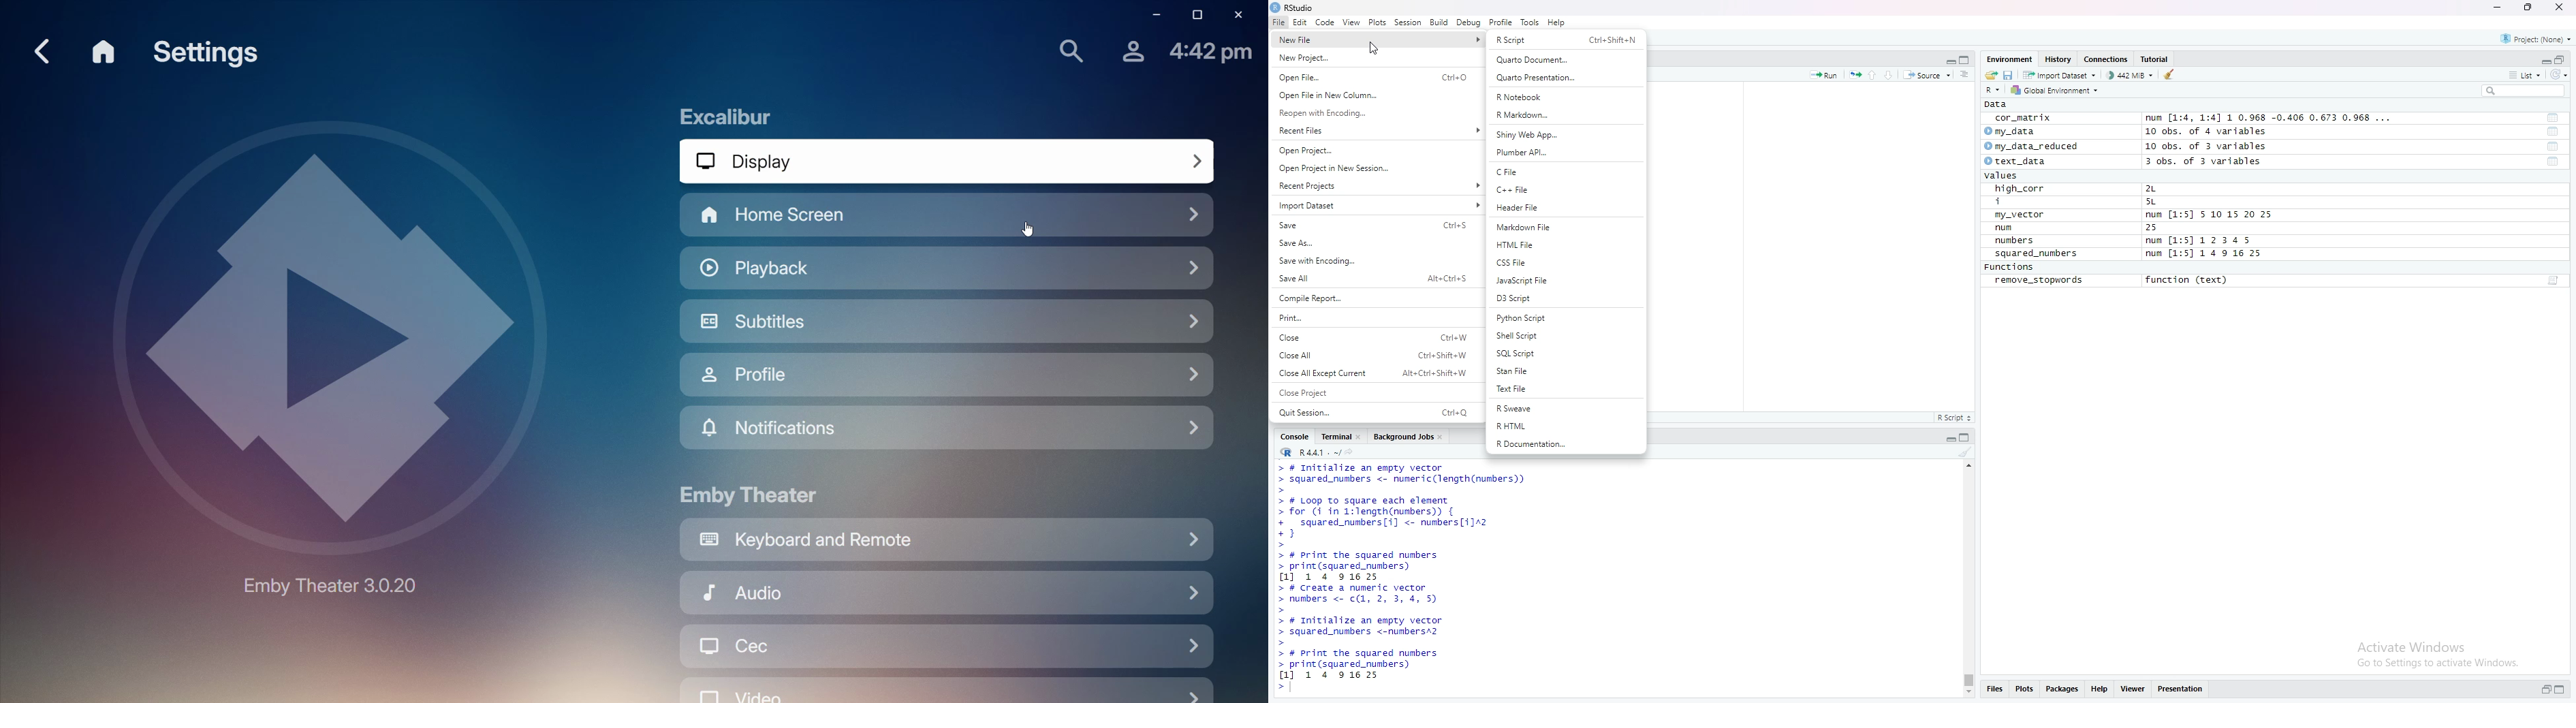 This screenshot has height=728, width=2576. I want to click on CSS File, so click(1567, 262).